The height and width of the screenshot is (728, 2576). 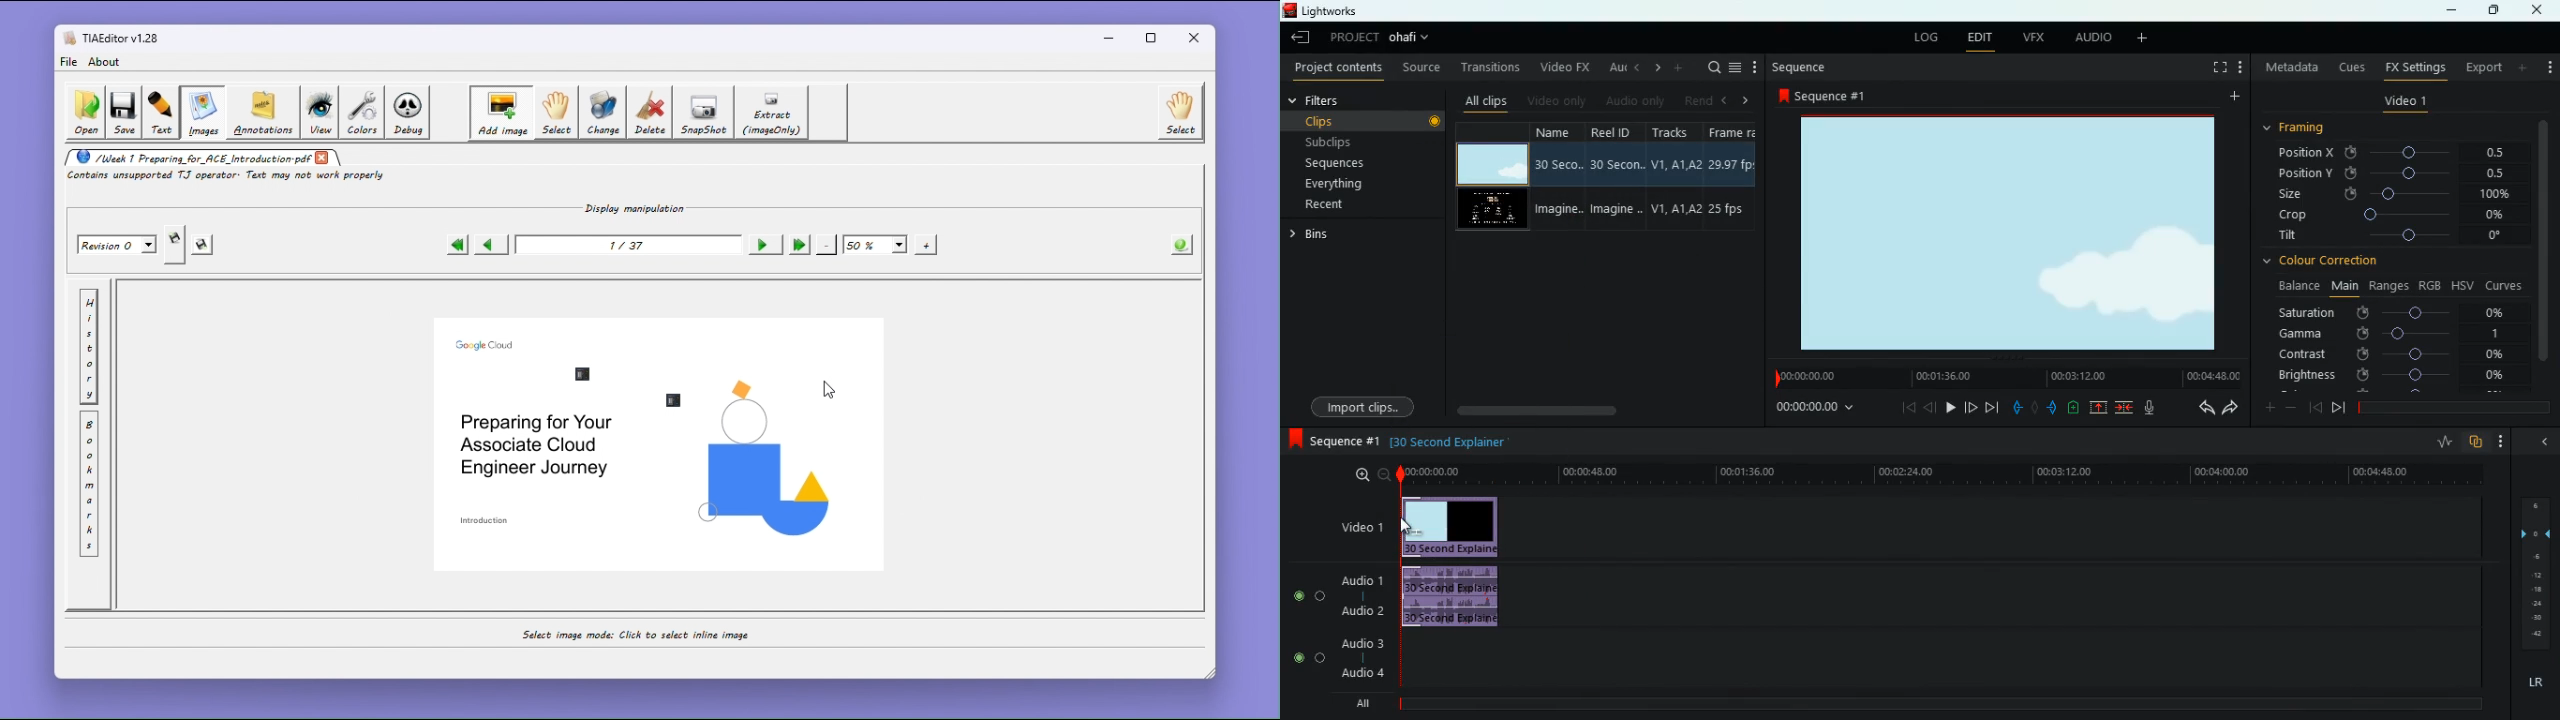 I want to click on vfx, so click(x=2030, y=38).